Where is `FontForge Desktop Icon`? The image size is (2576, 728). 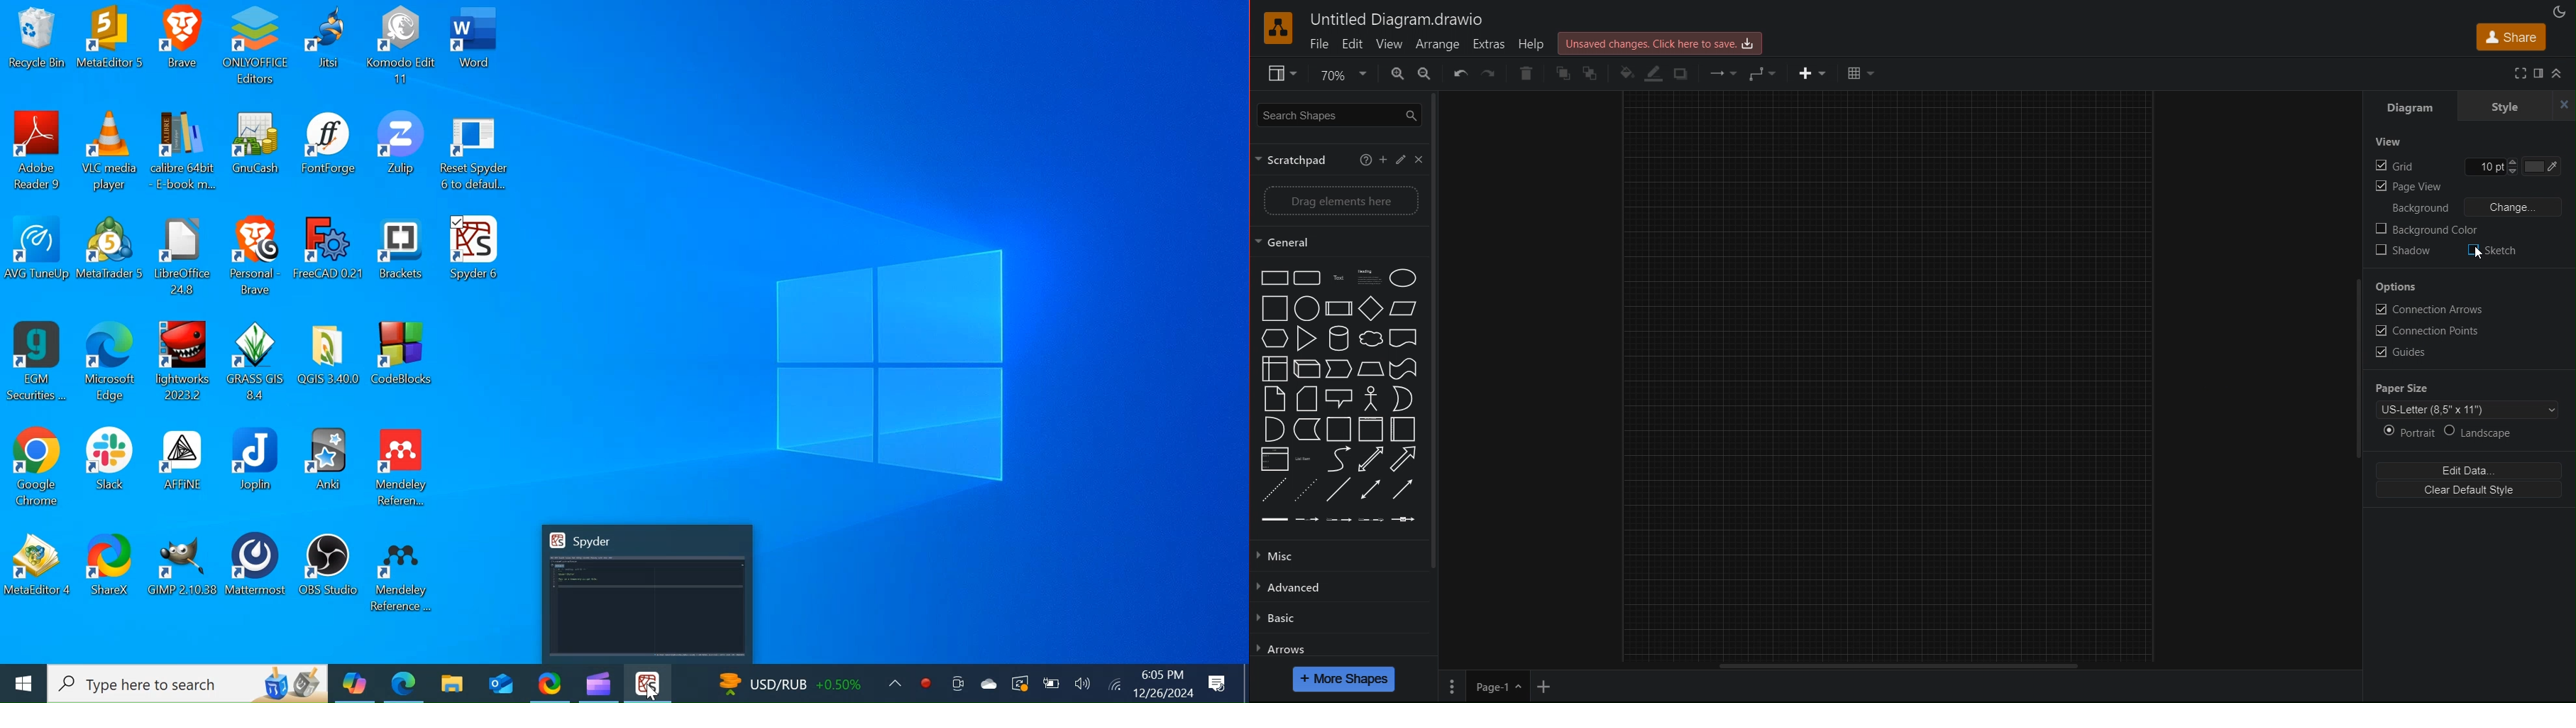
FontForge Desktop Icon is located at coordinates (330, 154).